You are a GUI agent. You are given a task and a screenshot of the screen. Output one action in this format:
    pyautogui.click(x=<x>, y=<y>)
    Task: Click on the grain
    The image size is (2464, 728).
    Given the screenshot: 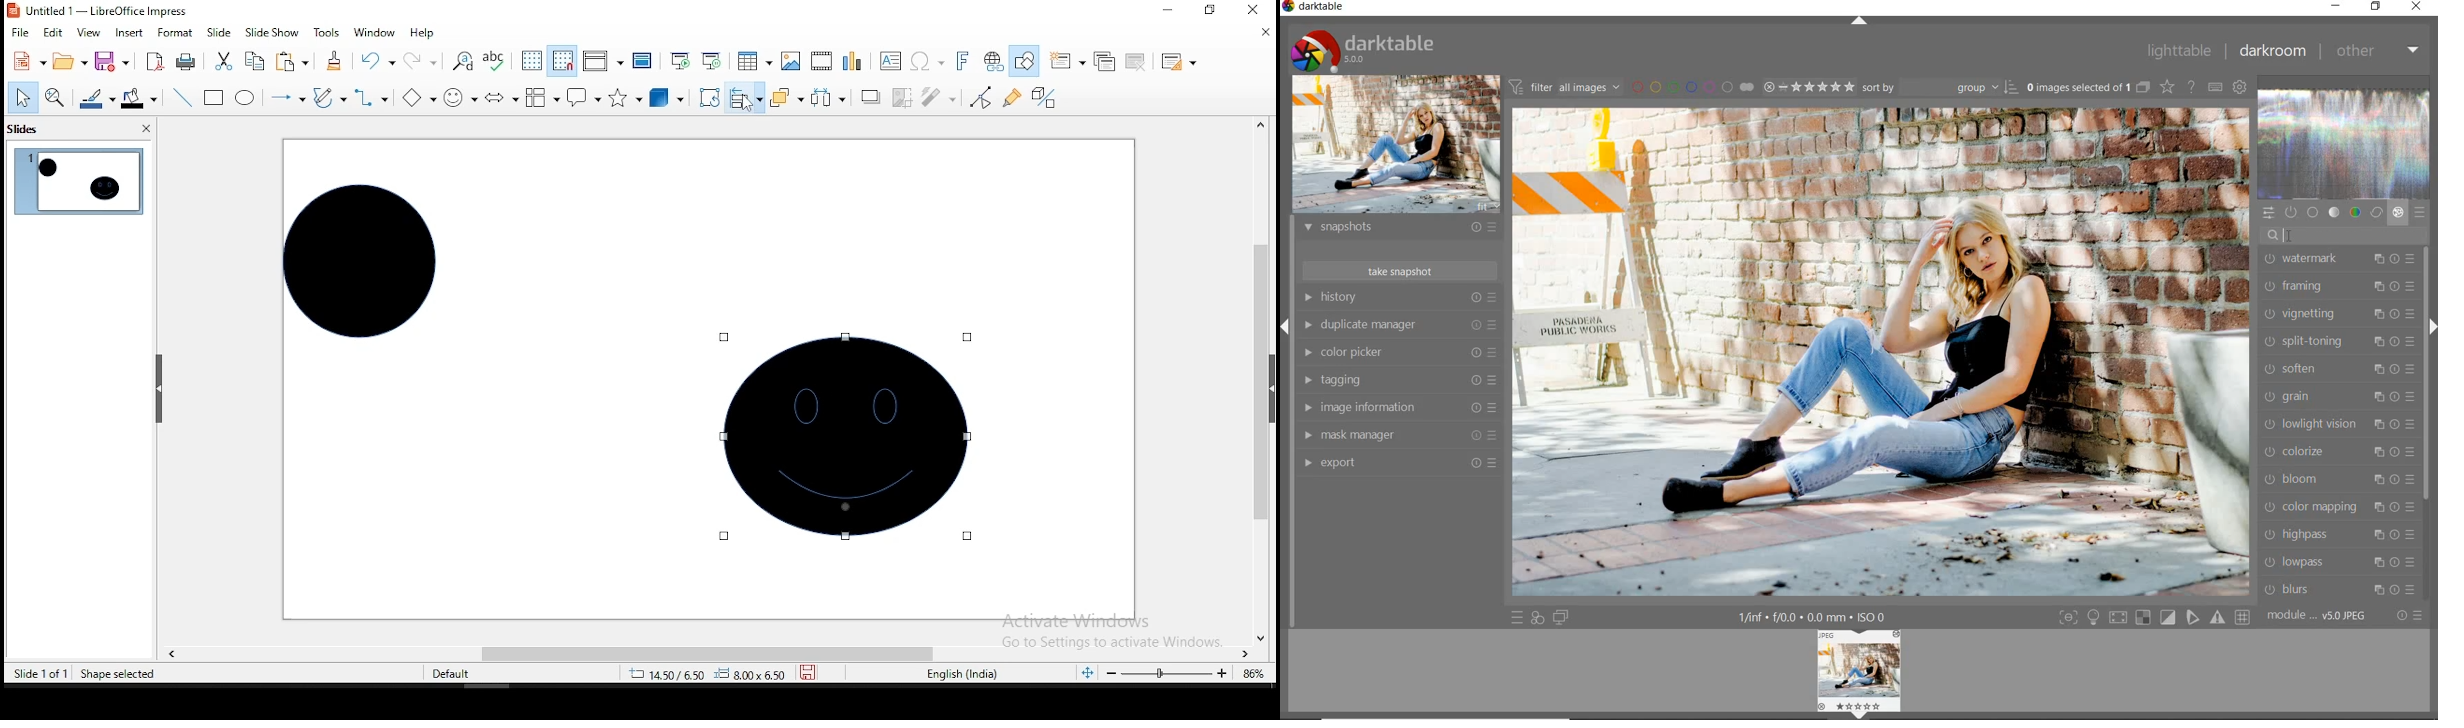 What is the action you would take?
    pyautogui.click(x=2337, y=397)
    